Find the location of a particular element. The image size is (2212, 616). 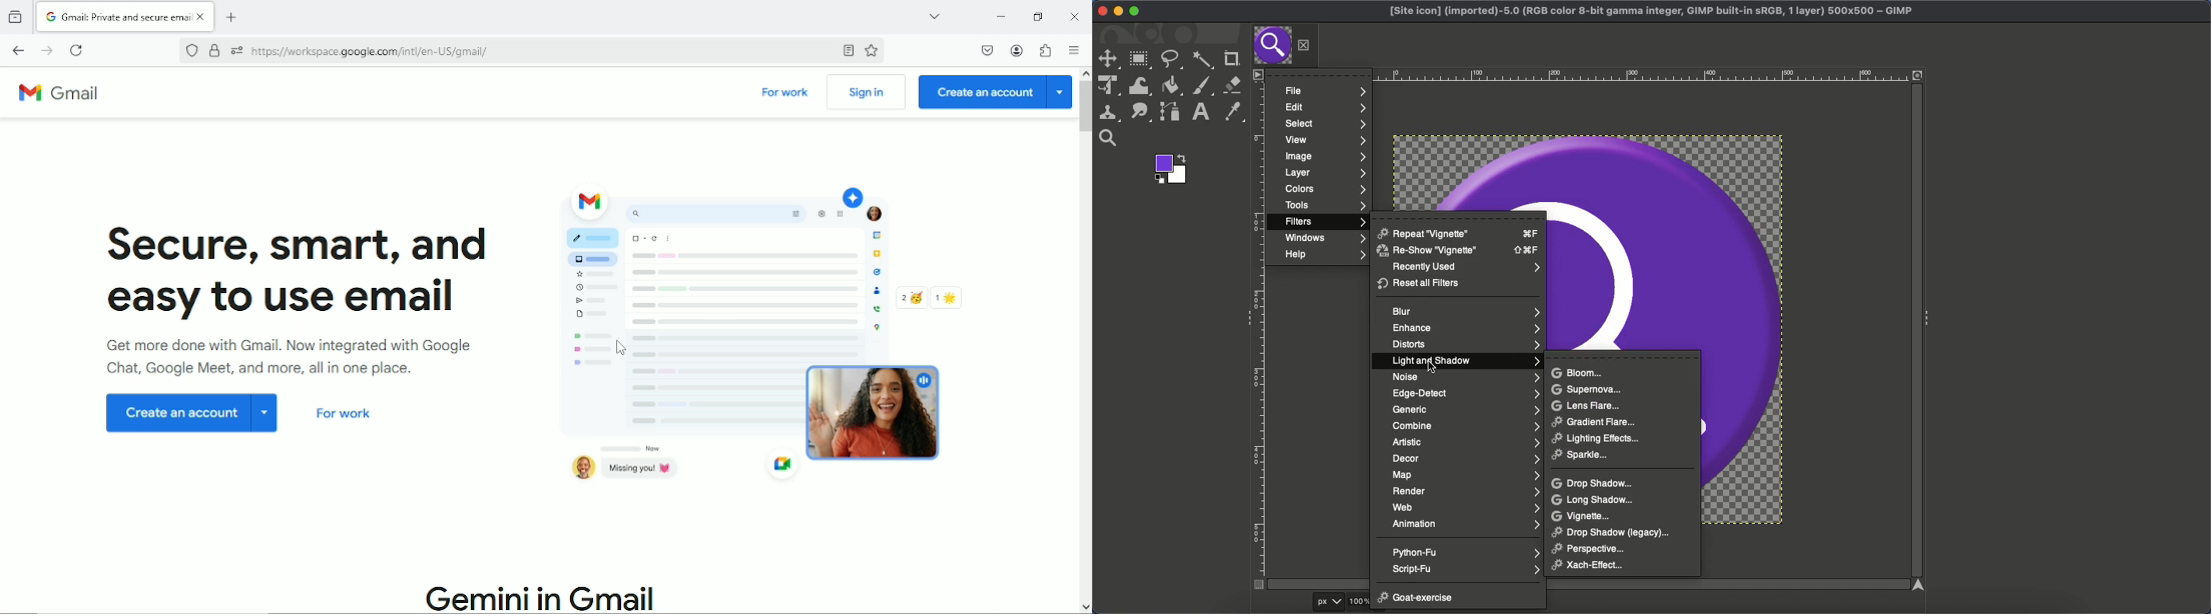

Gmail is located at coordinates (66, 95).